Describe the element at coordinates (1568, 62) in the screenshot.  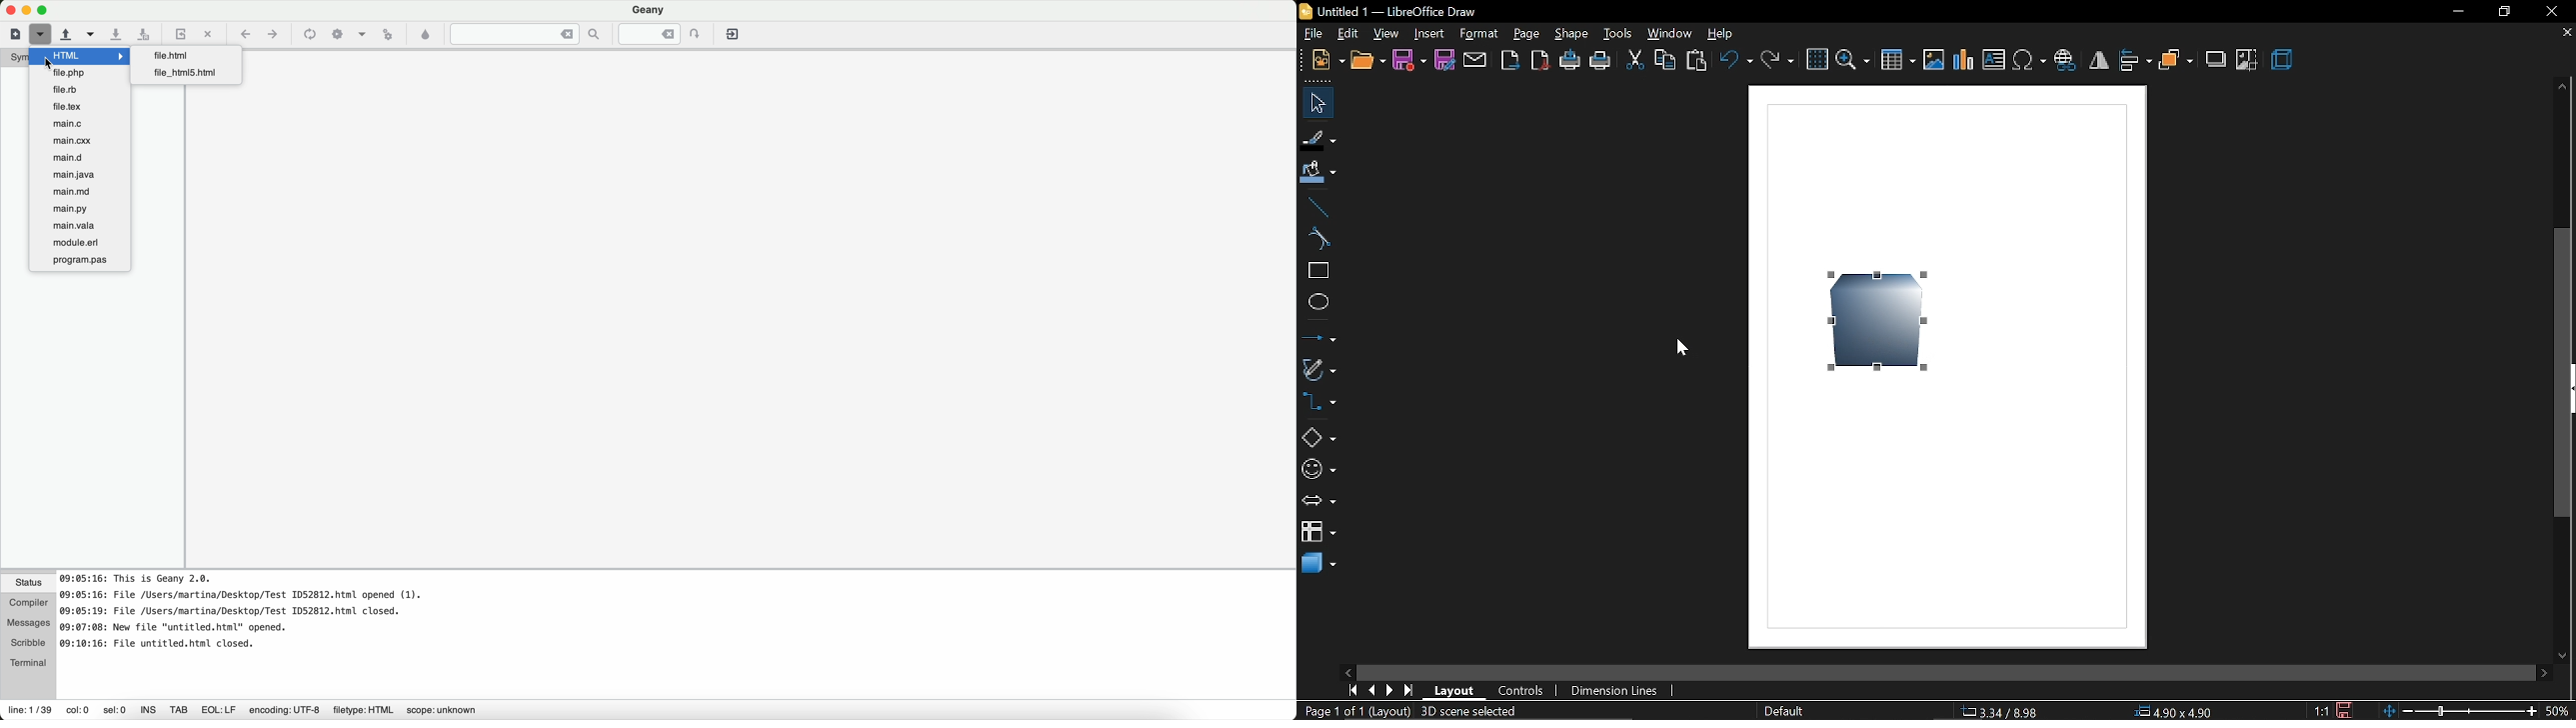
I see `print directly` at that location.